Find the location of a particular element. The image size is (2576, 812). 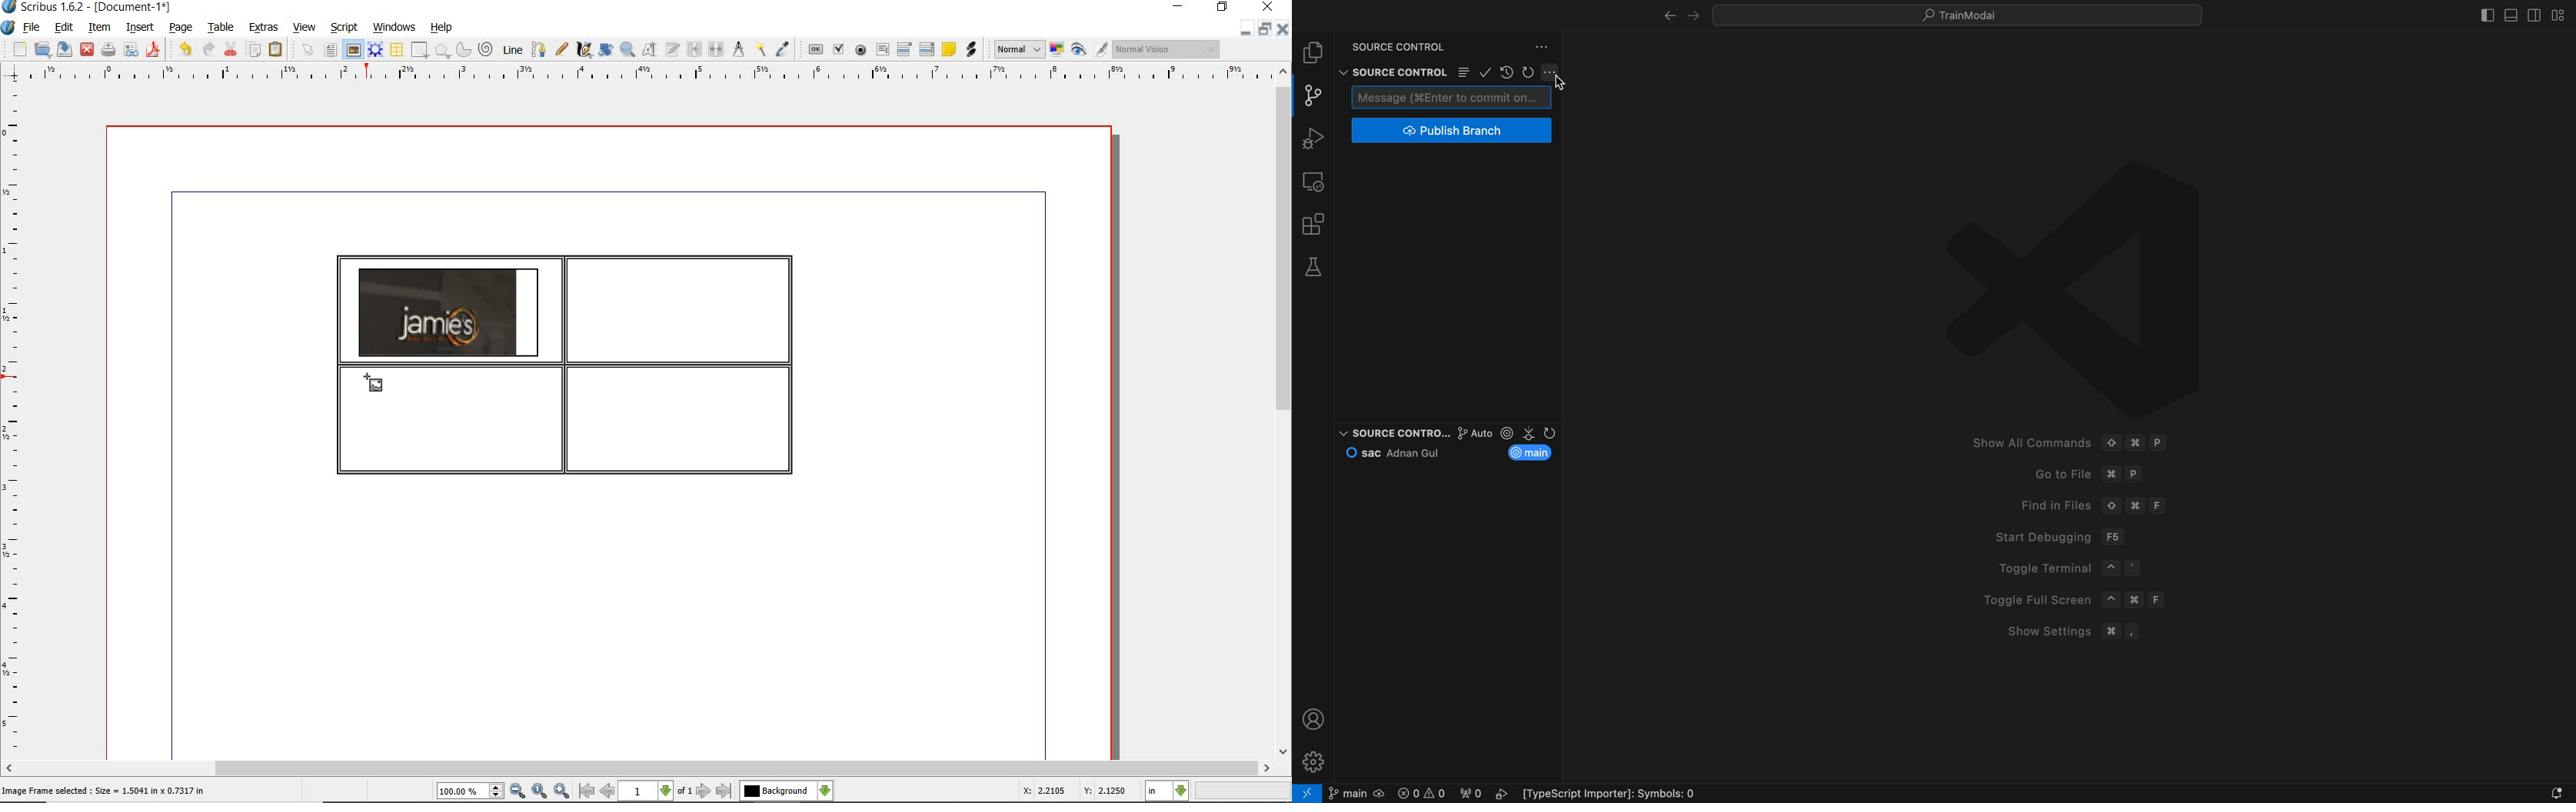

scrollbar is located at coordinates (1283, 413).